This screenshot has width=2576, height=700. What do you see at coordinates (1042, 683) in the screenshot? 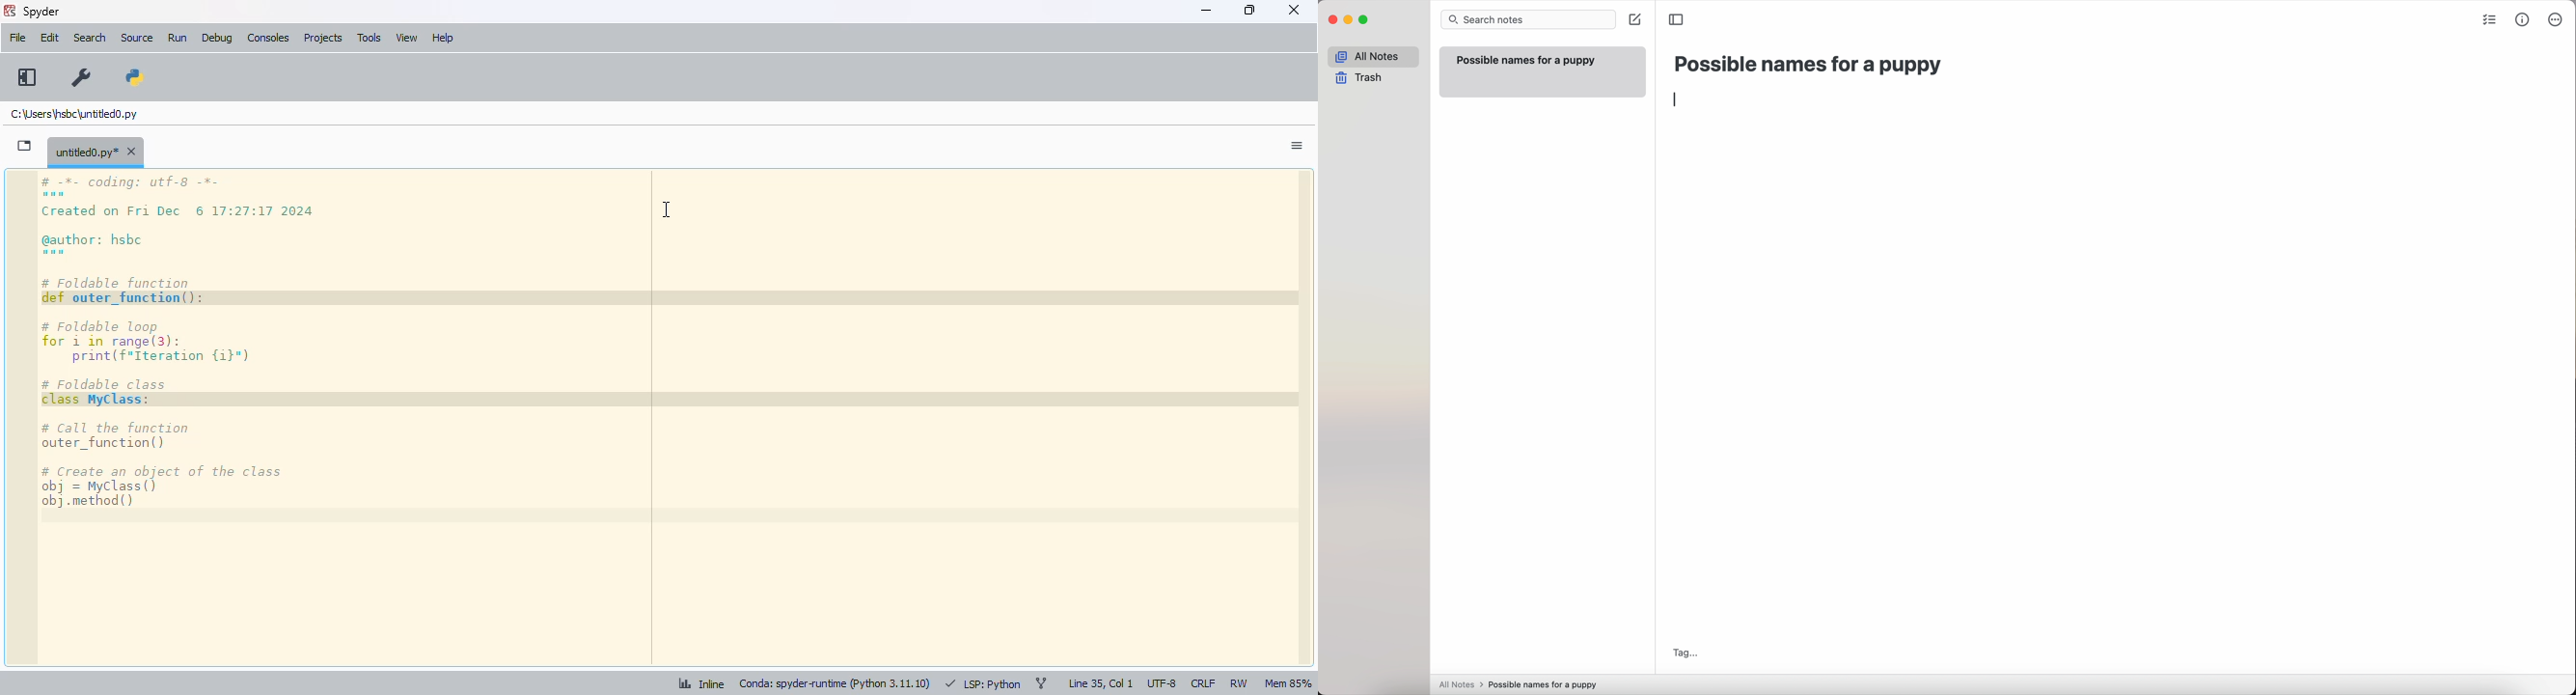
I see `git branches` at bounding box center [1042, 683].